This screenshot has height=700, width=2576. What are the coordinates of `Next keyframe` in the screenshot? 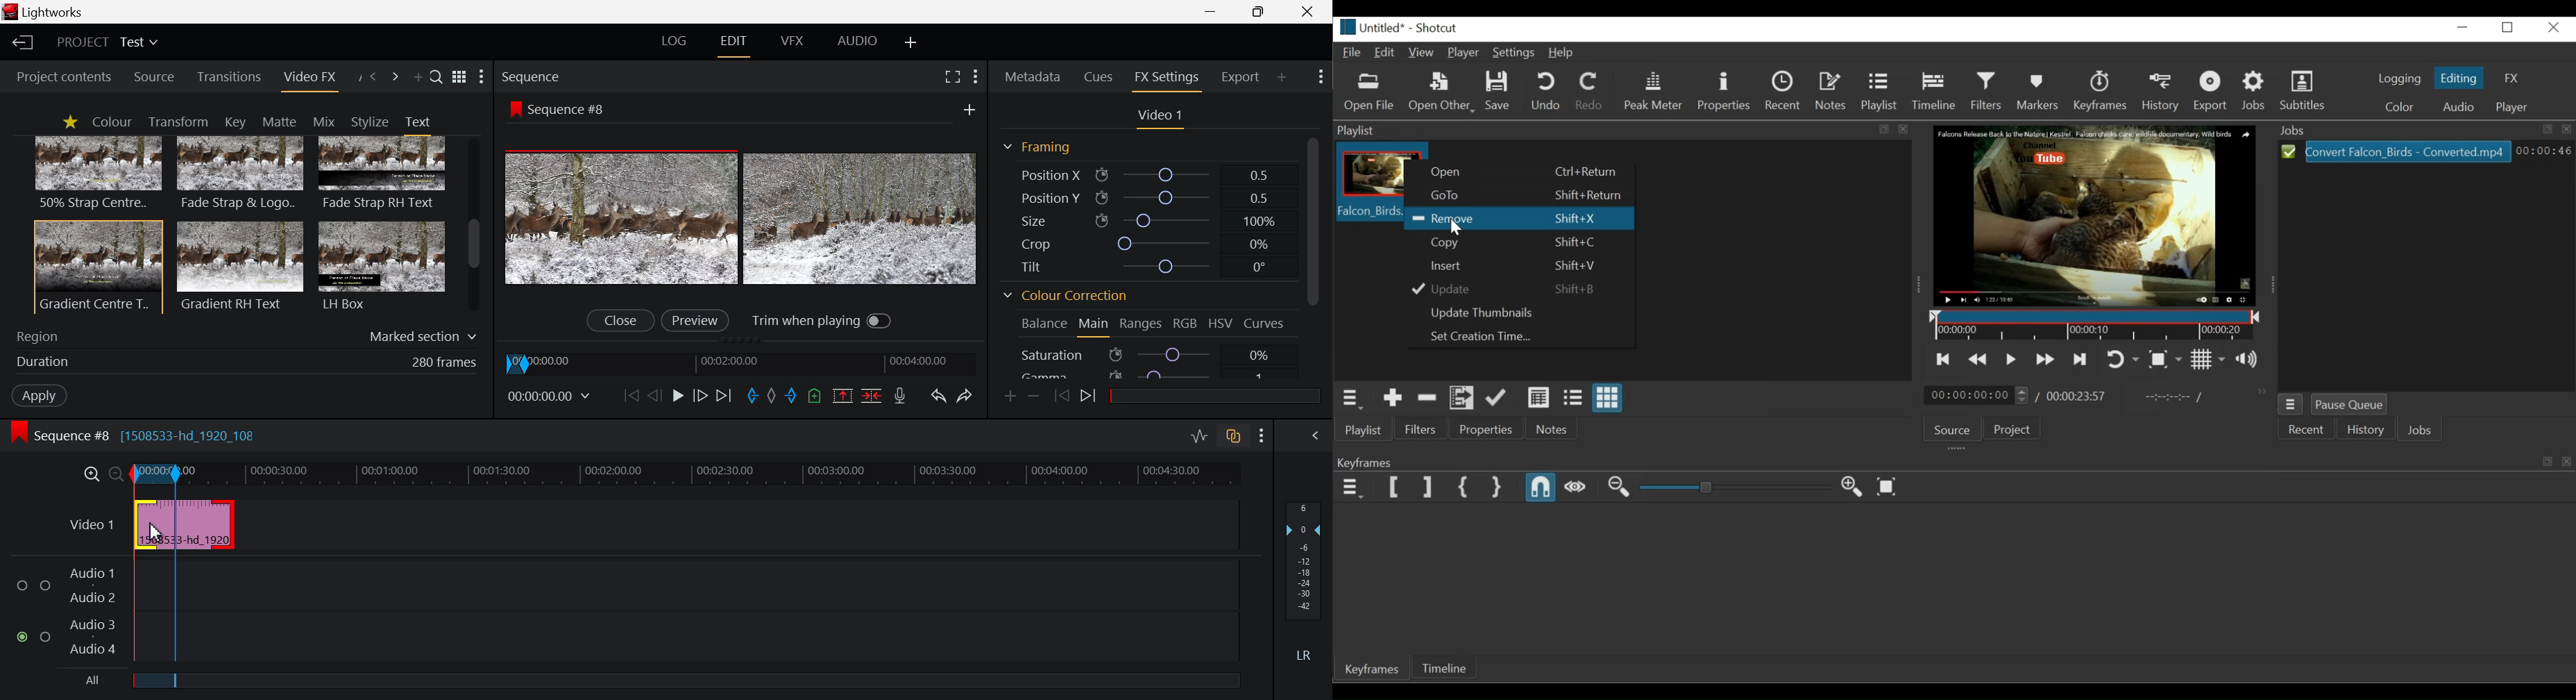 It's located at (1090, 397).